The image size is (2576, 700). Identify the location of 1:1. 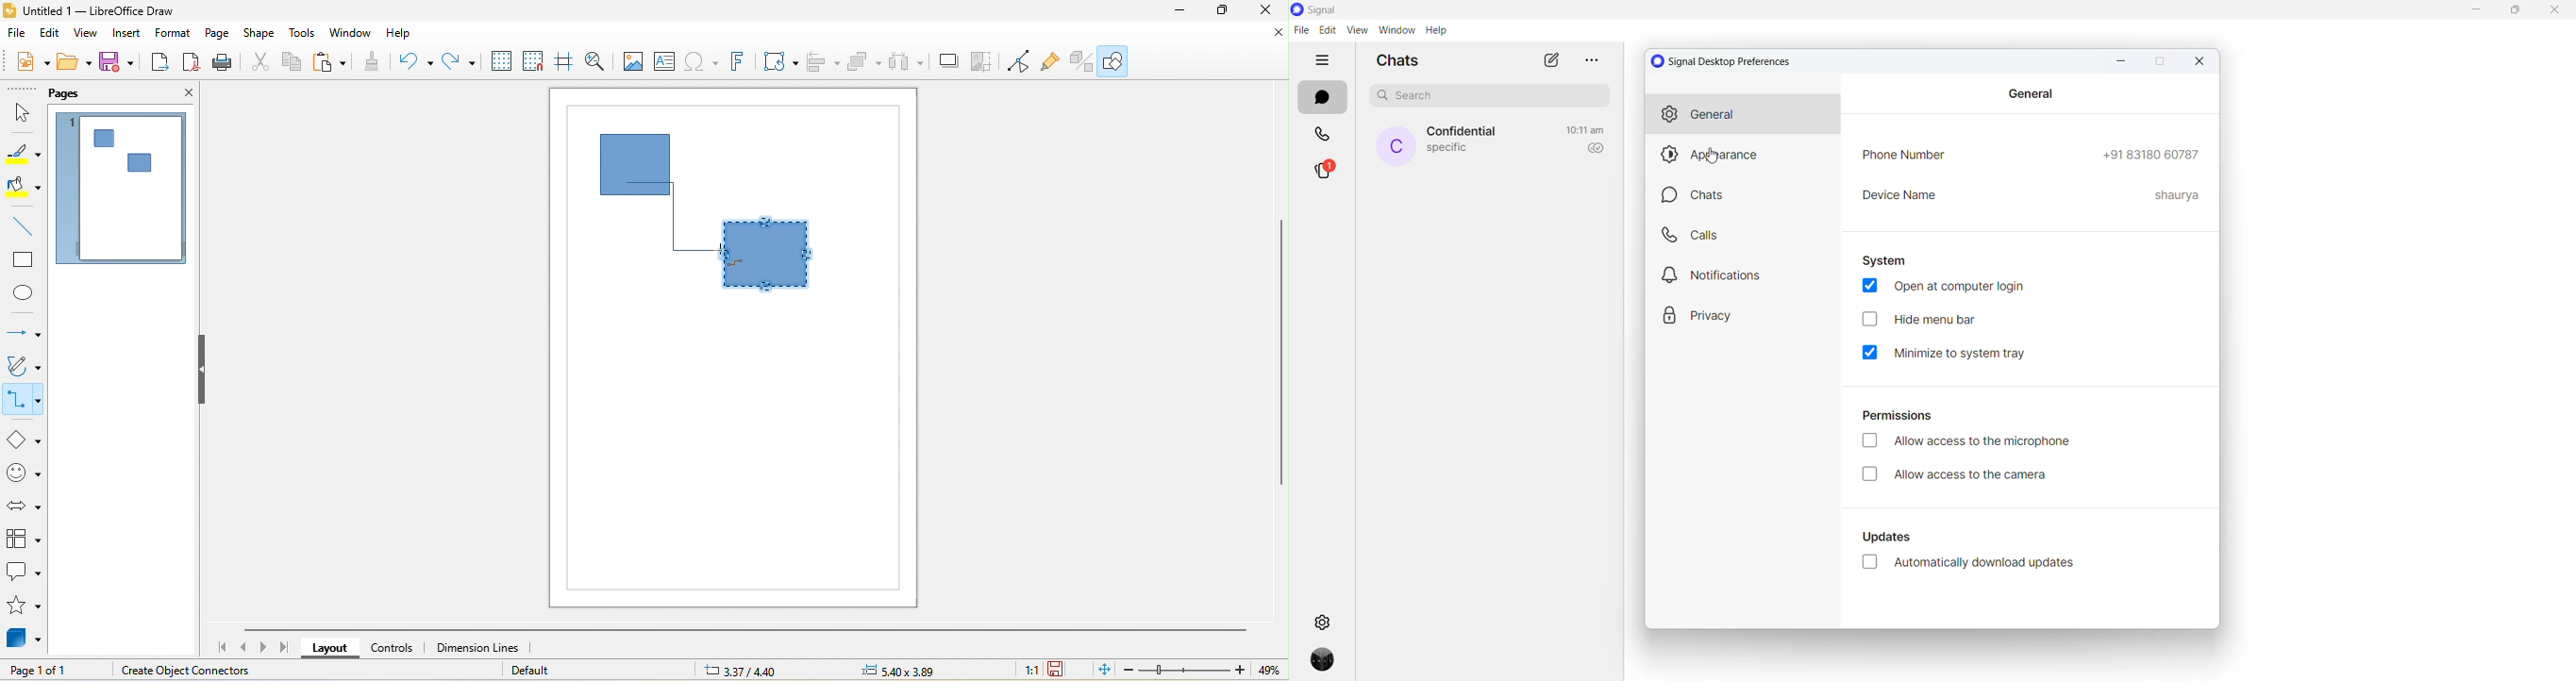
(1030, 670).